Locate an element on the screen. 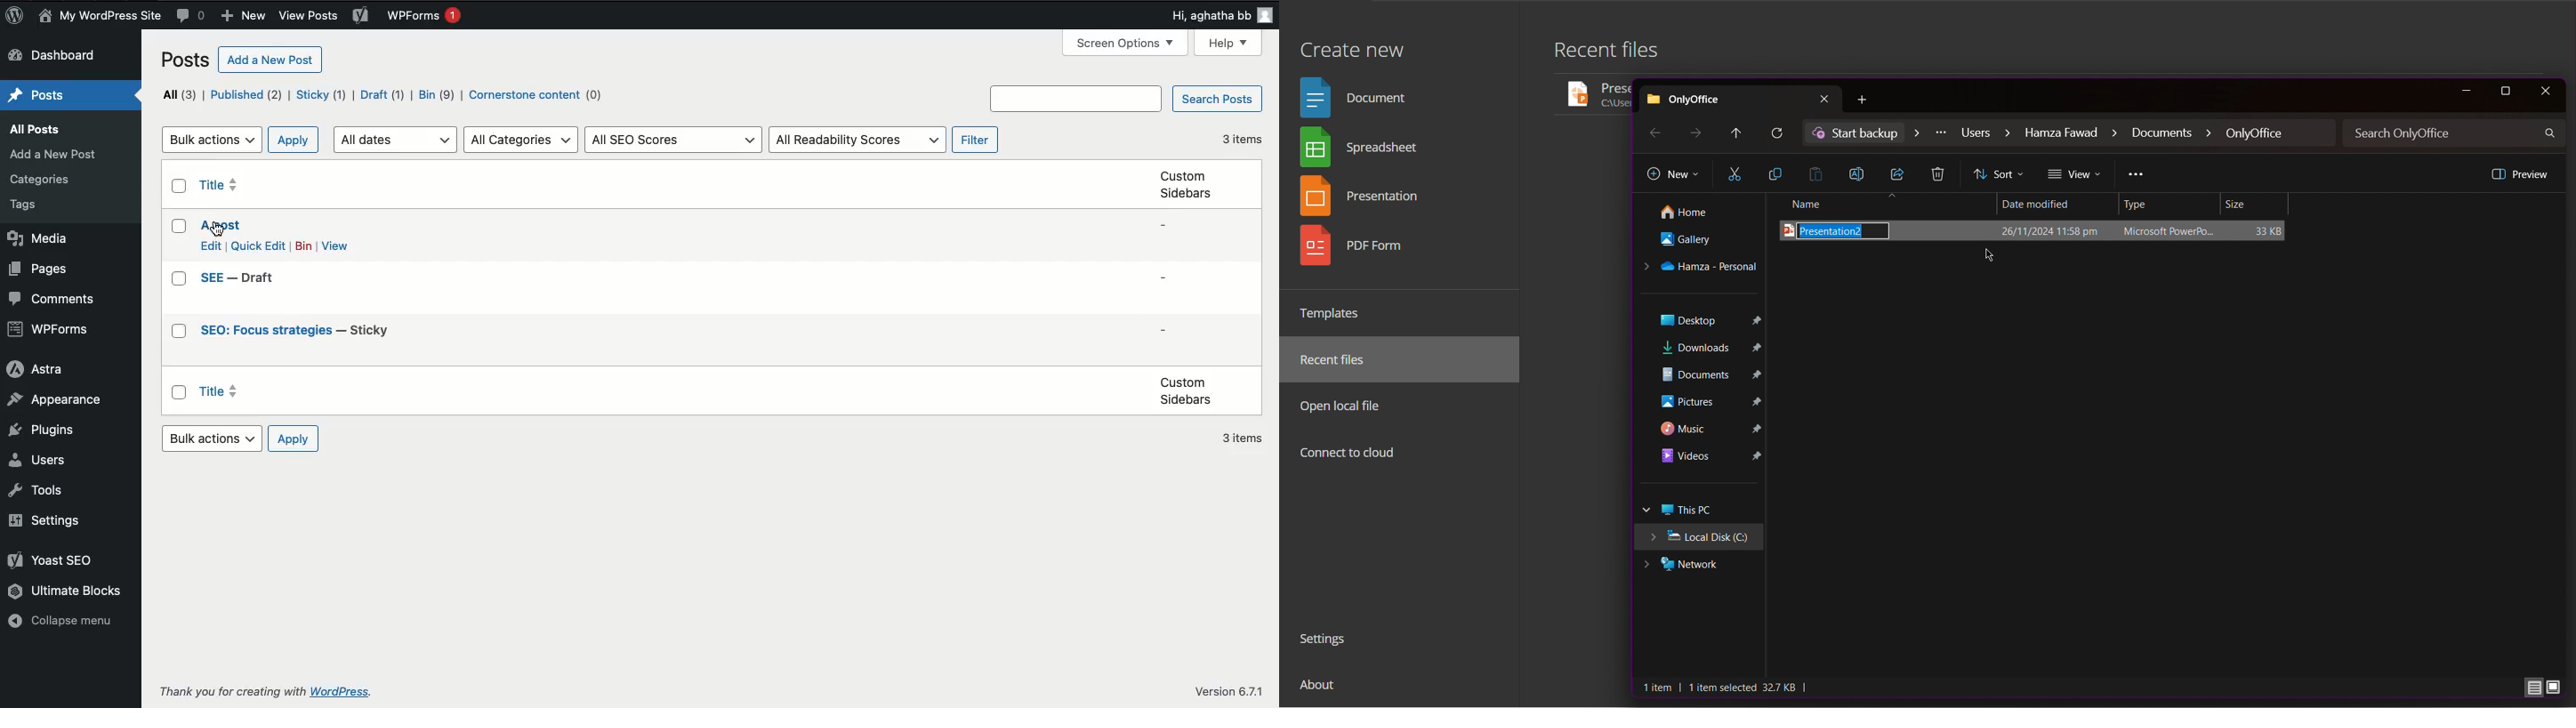  Plugins is located at coordinates (44, 428).